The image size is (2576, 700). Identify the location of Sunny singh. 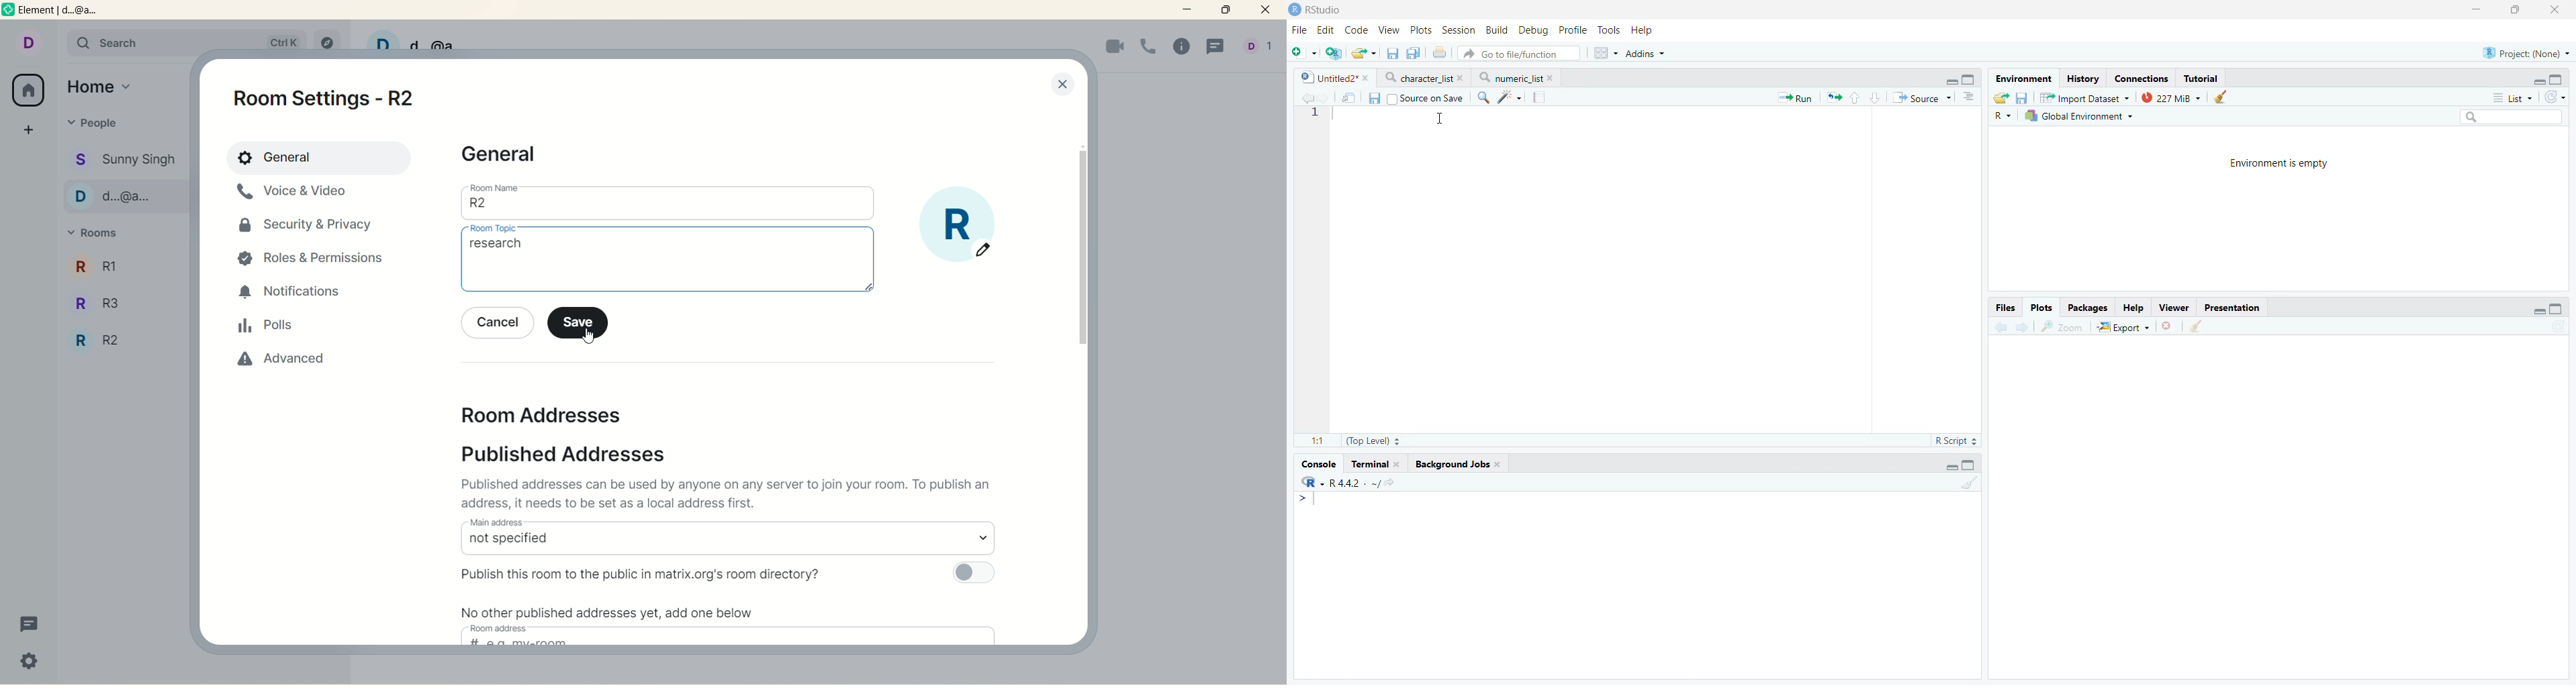
(126, 160).